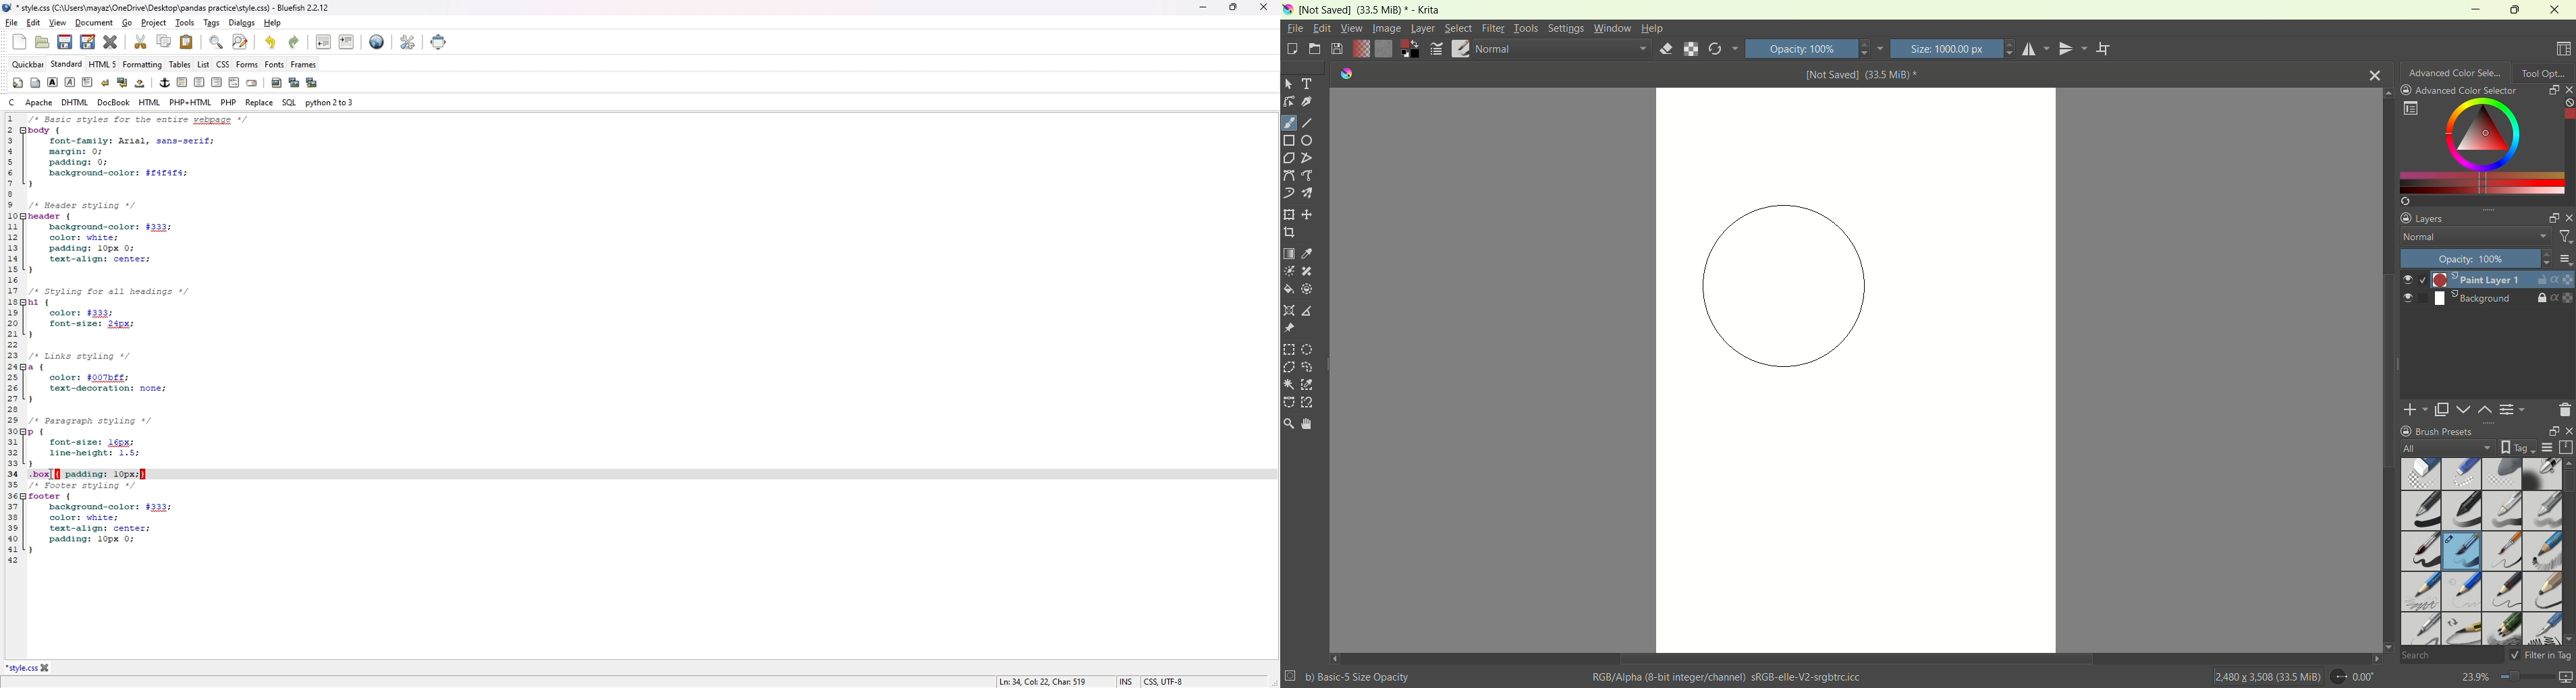 The width and height of the screenshot is (2576, 700). Describe the element at coordinates (1305, 423) in the screenshot. I see `pan` at that location.